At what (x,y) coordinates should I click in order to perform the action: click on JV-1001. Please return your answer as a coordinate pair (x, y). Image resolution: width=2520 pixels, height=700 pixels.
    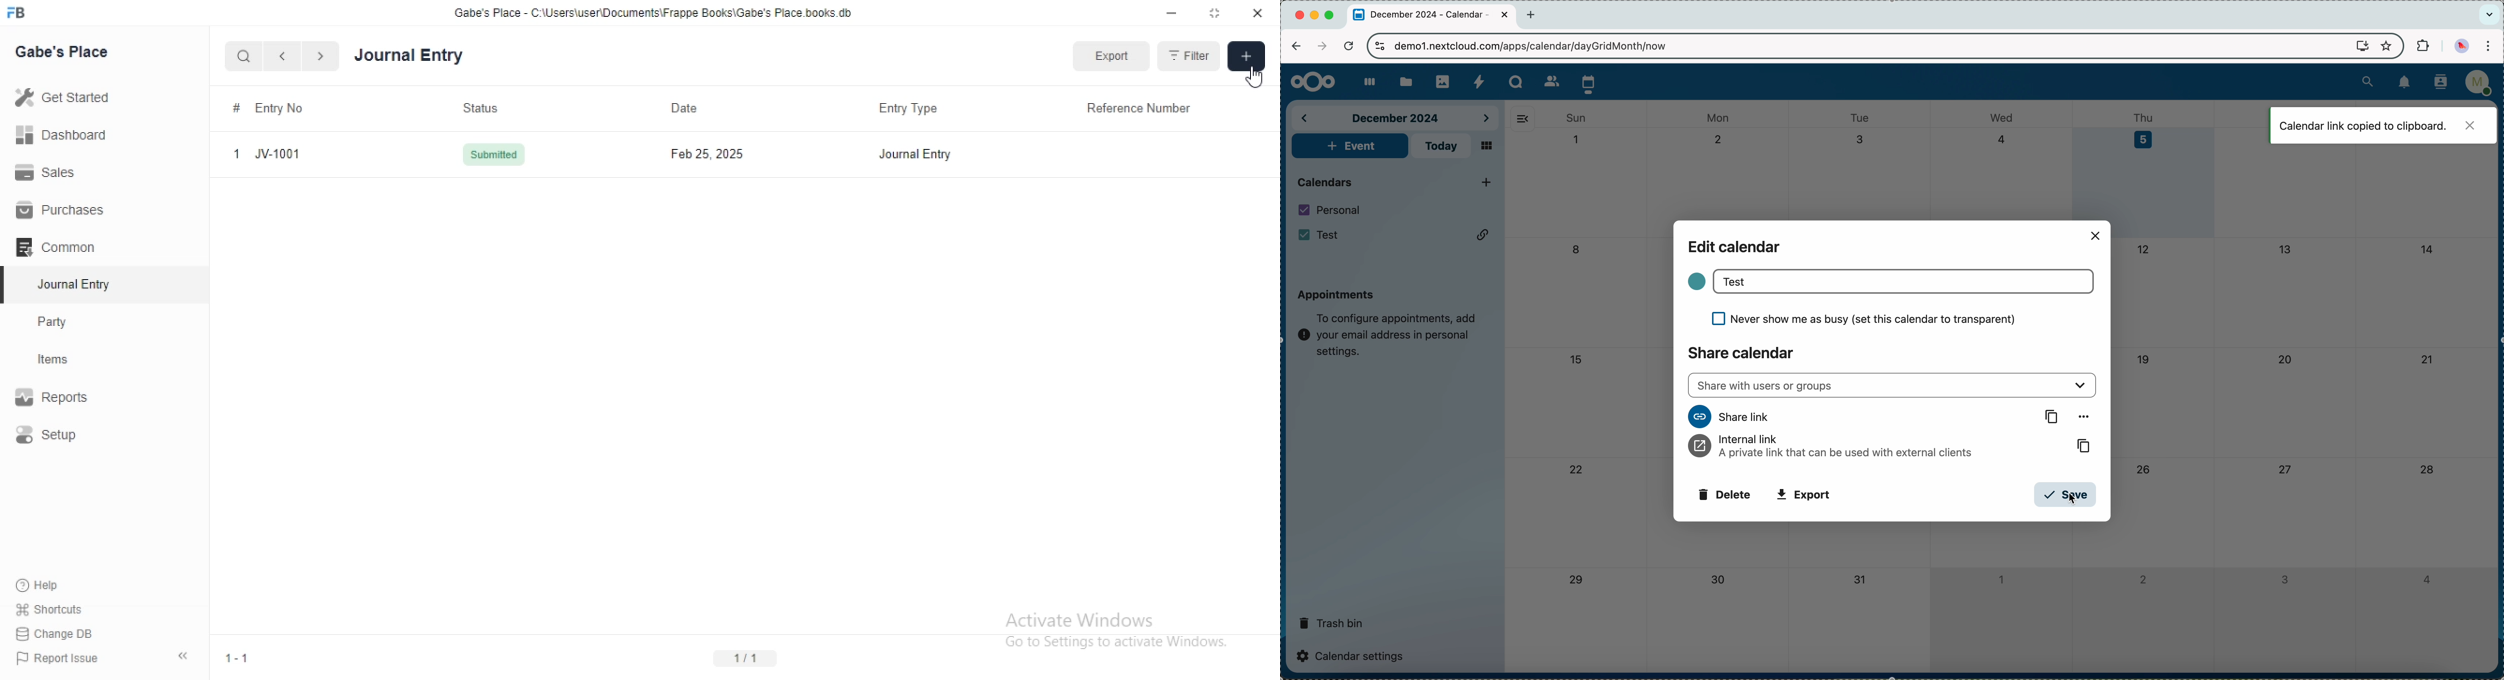
    Looking at the image, I should click on (277, 154).